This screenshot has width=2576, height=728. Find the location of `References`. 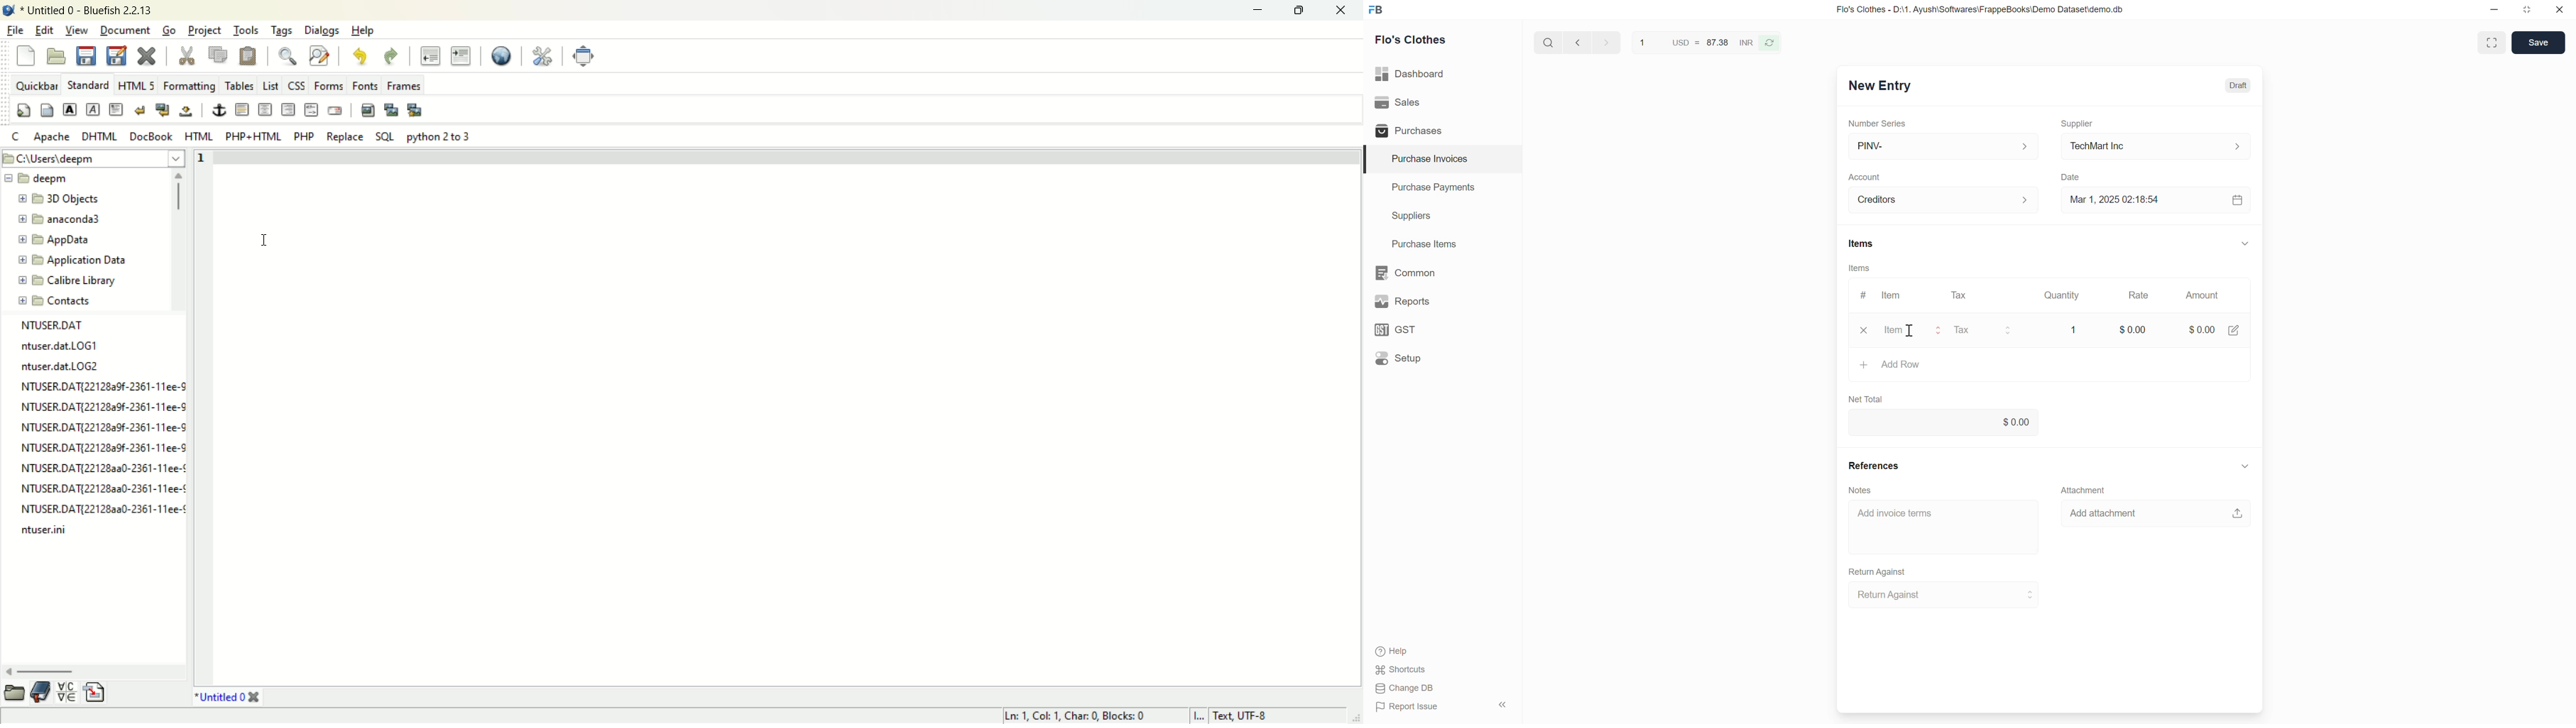

References is located at coordinates (1874, 465).